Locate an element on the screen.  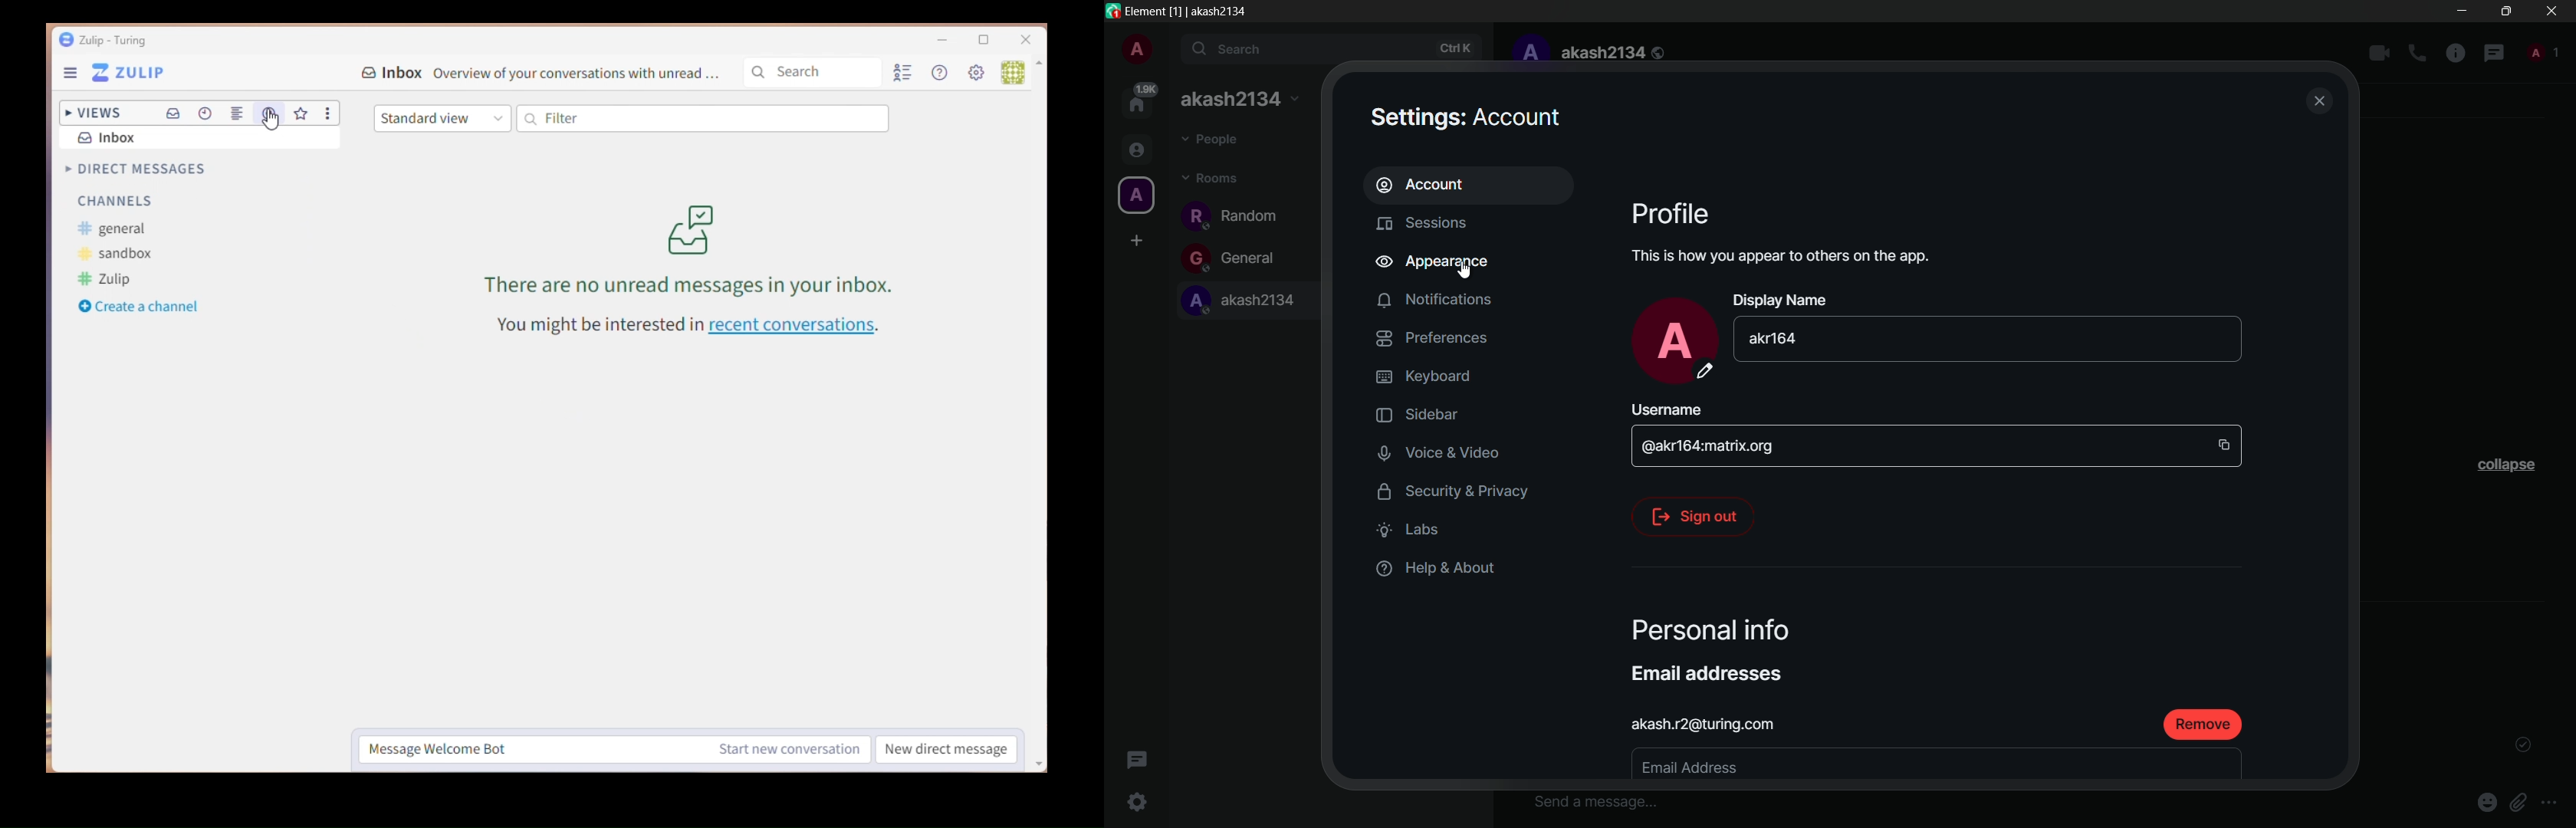
akr164 is located at coordinates (1791, 338).